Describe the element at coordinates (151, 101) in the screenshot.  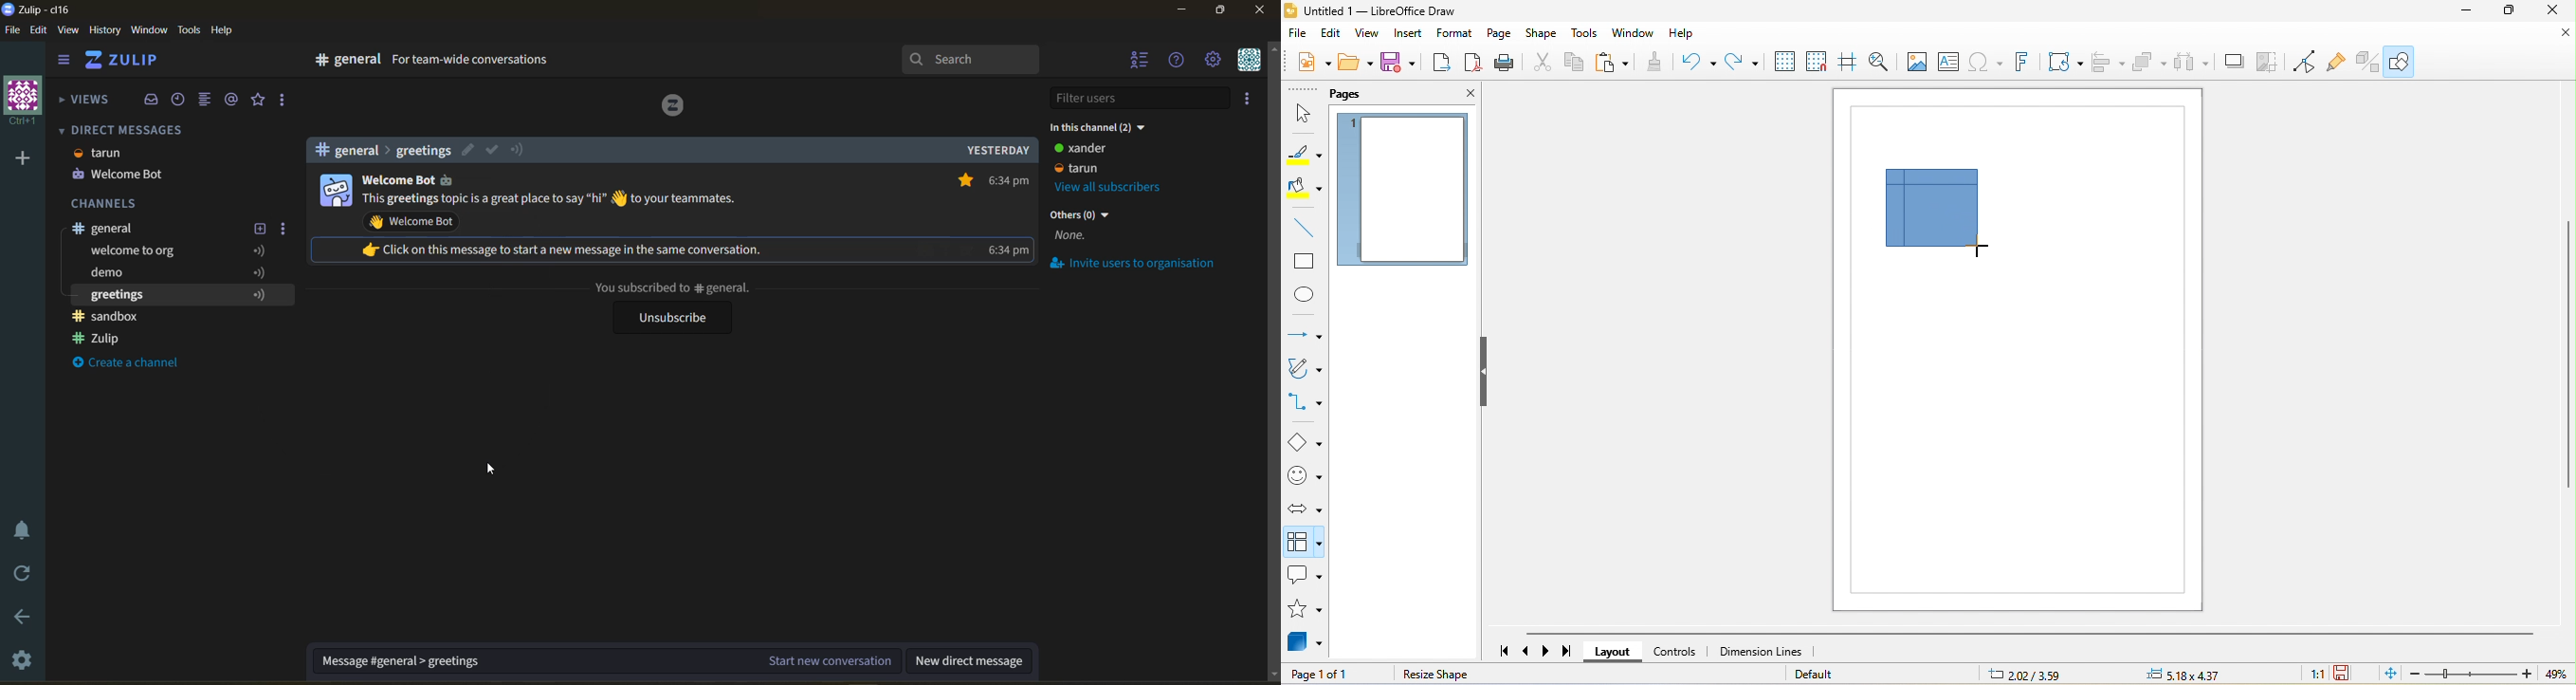
I see `inbox` at that location.